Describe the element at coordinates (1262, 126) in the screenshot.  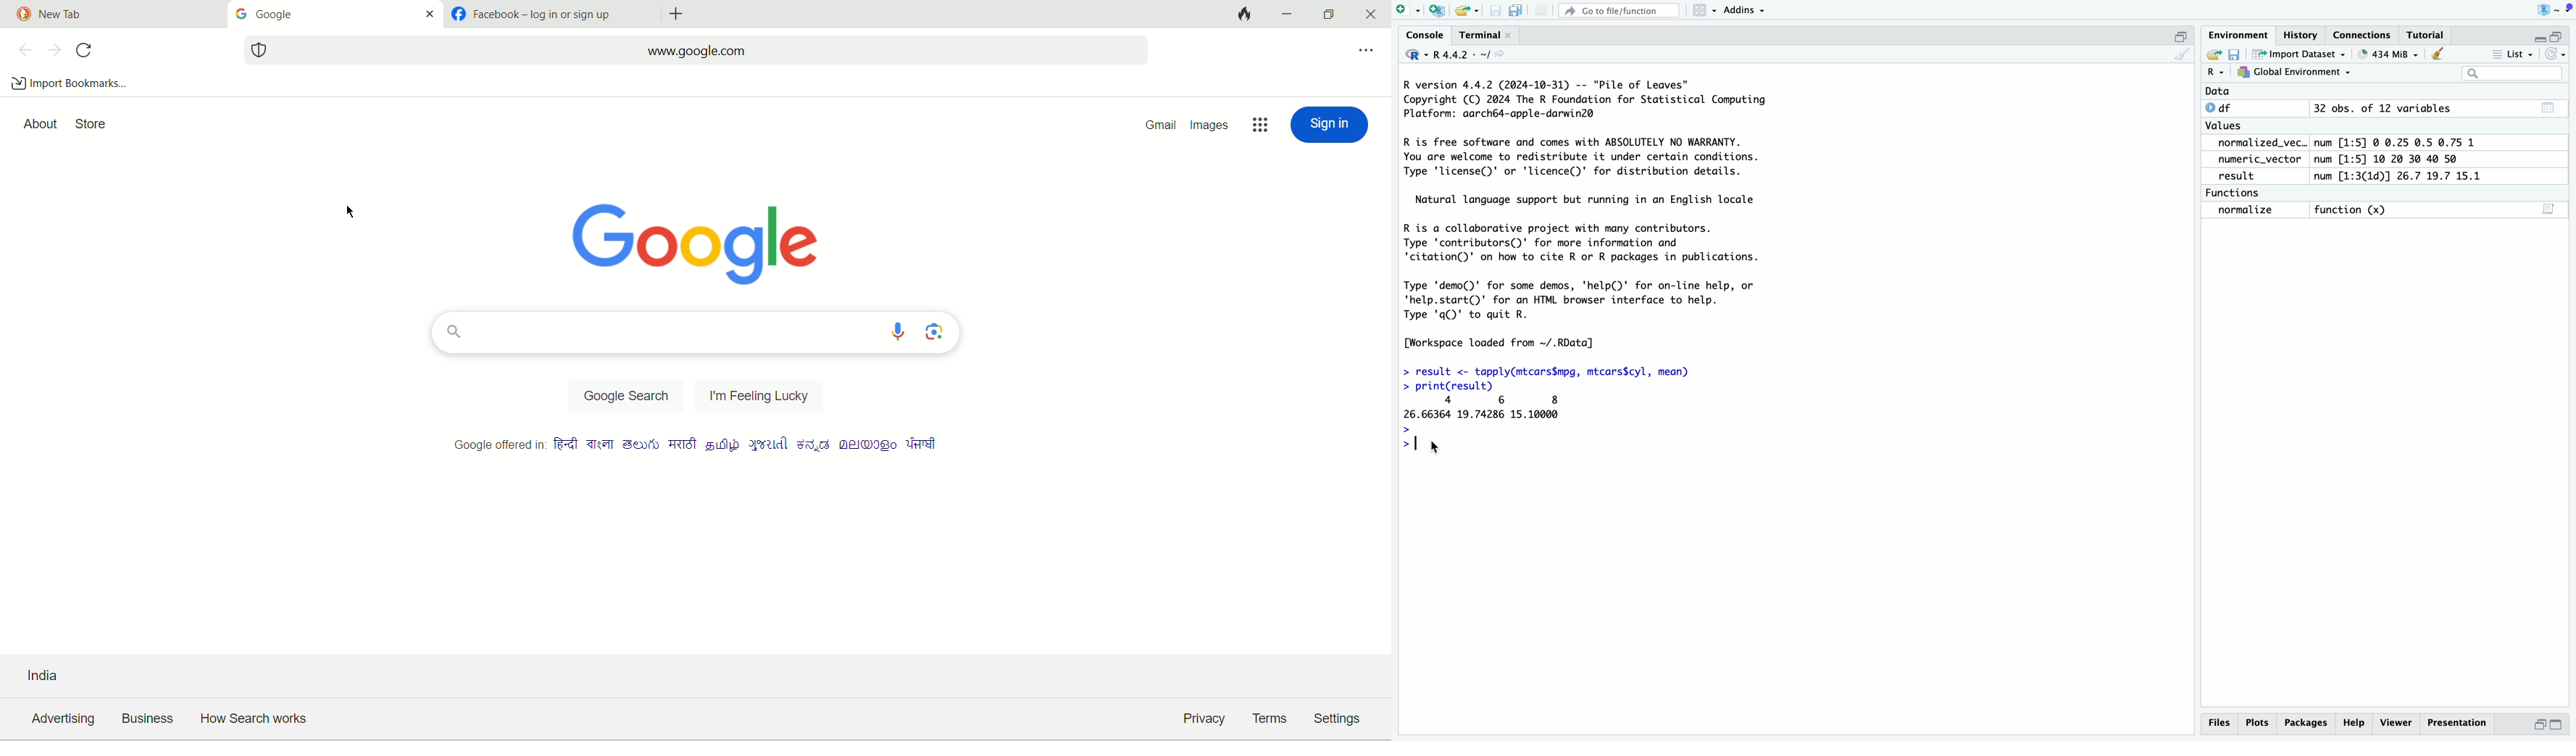
I see `more options` at that location.